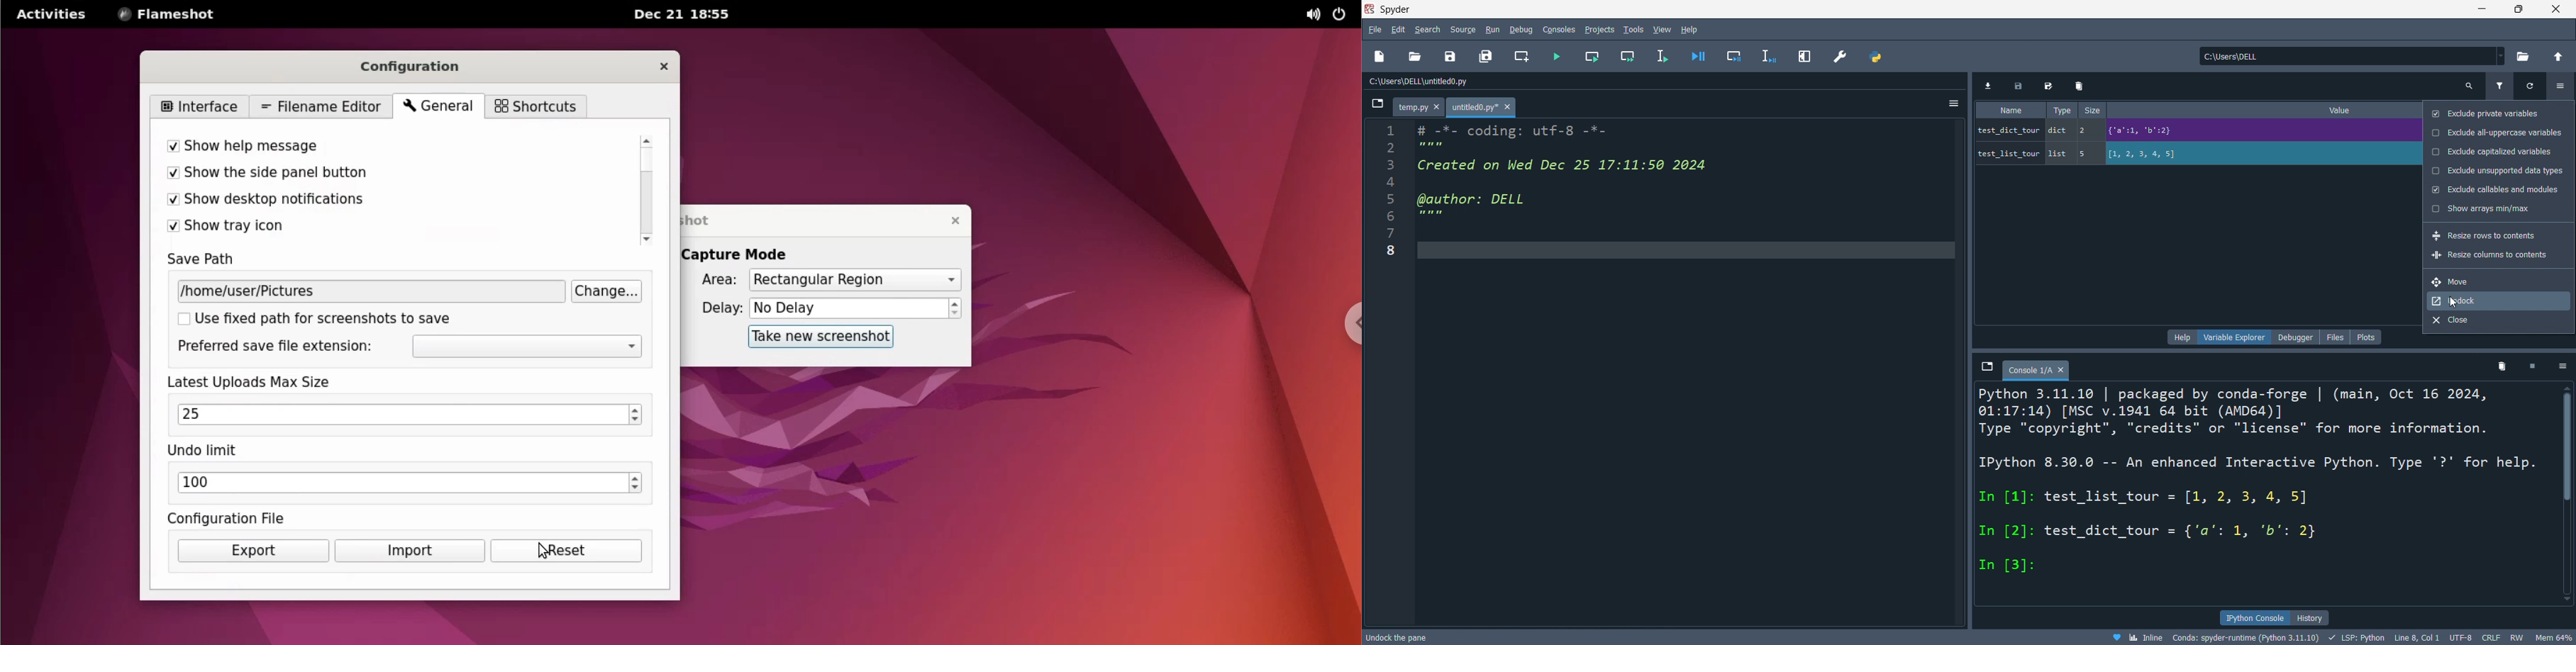  What do you see at coordinates (2462, 637) in the screenshot?
I see `UTF-8` at bounding box center [2462, 637].